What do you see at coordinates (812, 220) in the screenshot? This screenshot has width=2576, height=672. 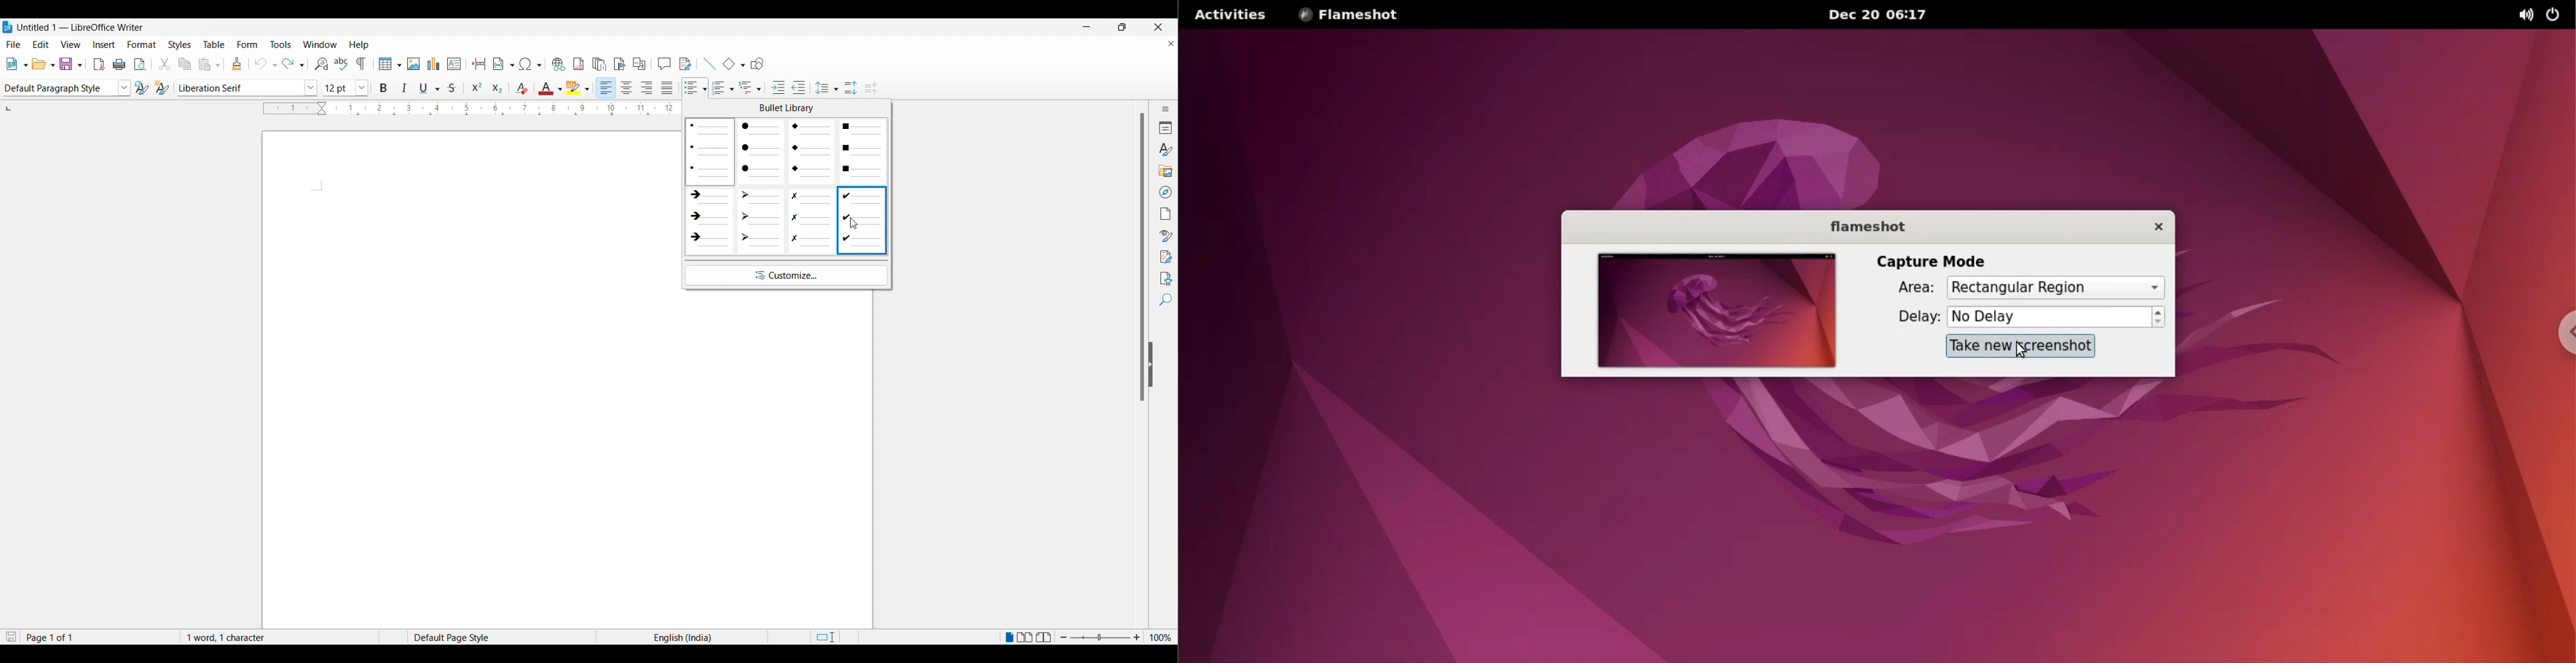 I see `Cross unordered bullets` at bounding box center [812, 220].